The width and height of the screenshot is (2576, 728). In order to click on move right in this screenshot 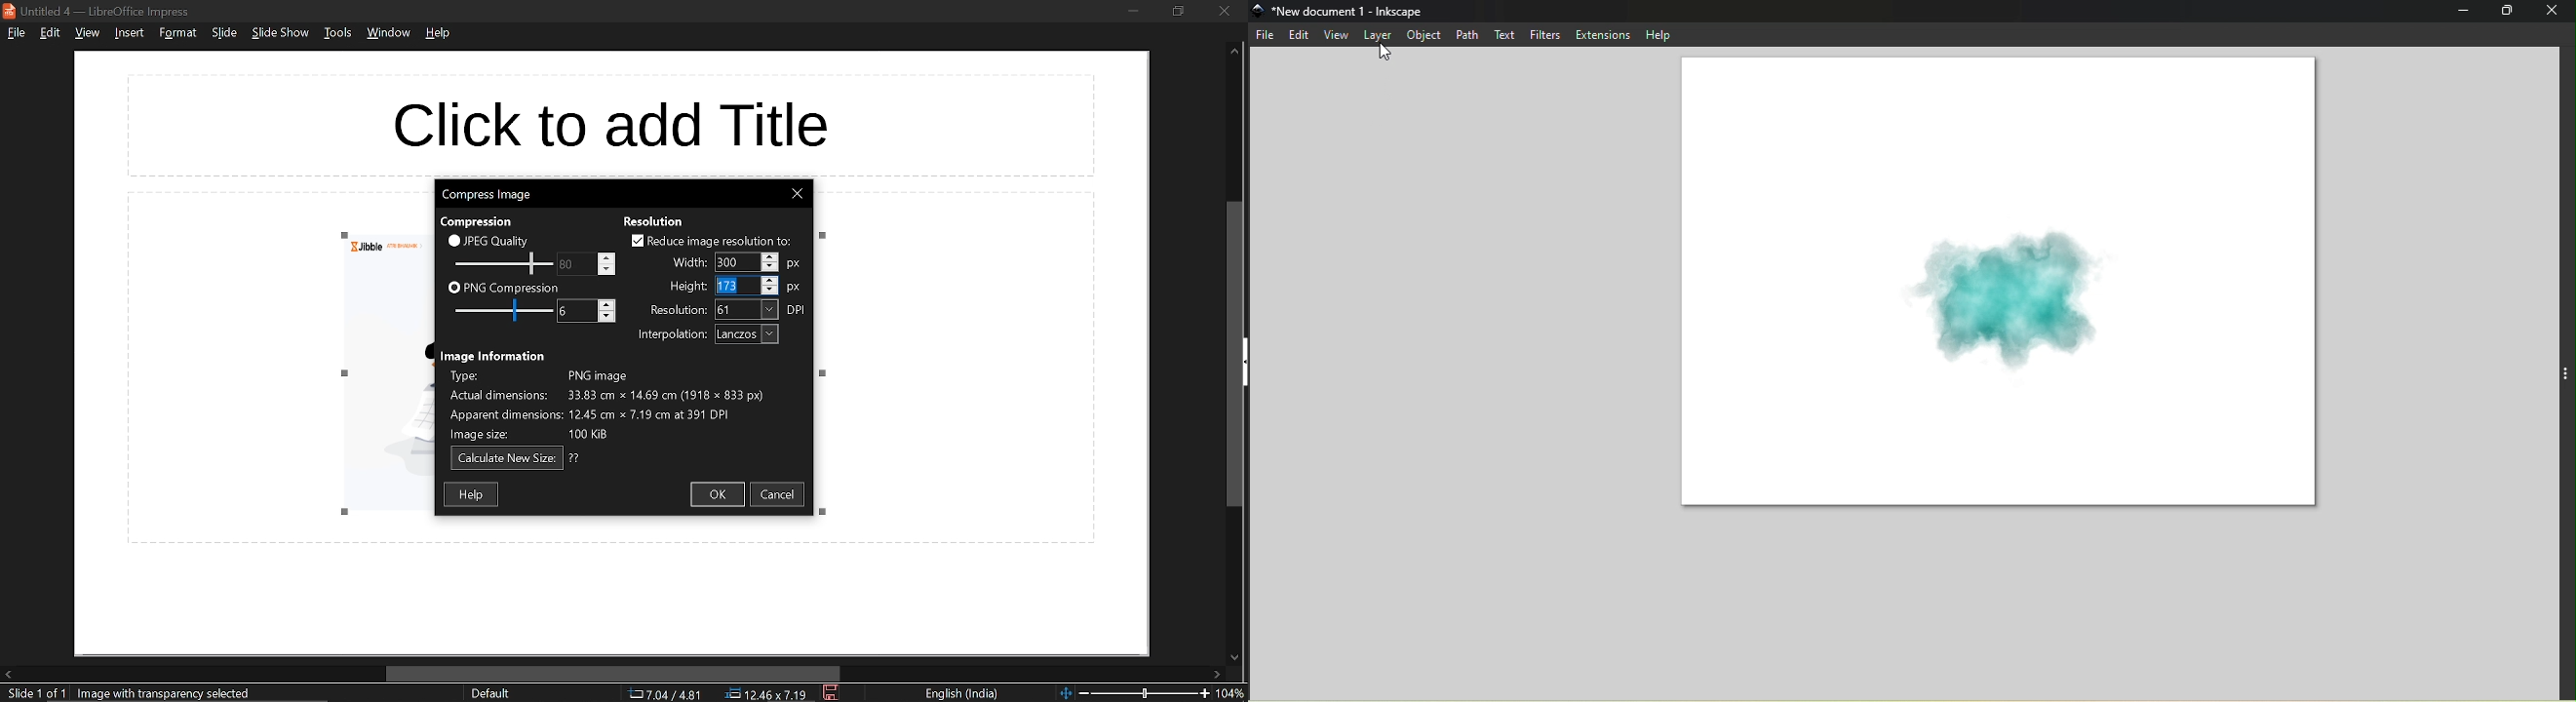, I will do `click(1218, 674)`.